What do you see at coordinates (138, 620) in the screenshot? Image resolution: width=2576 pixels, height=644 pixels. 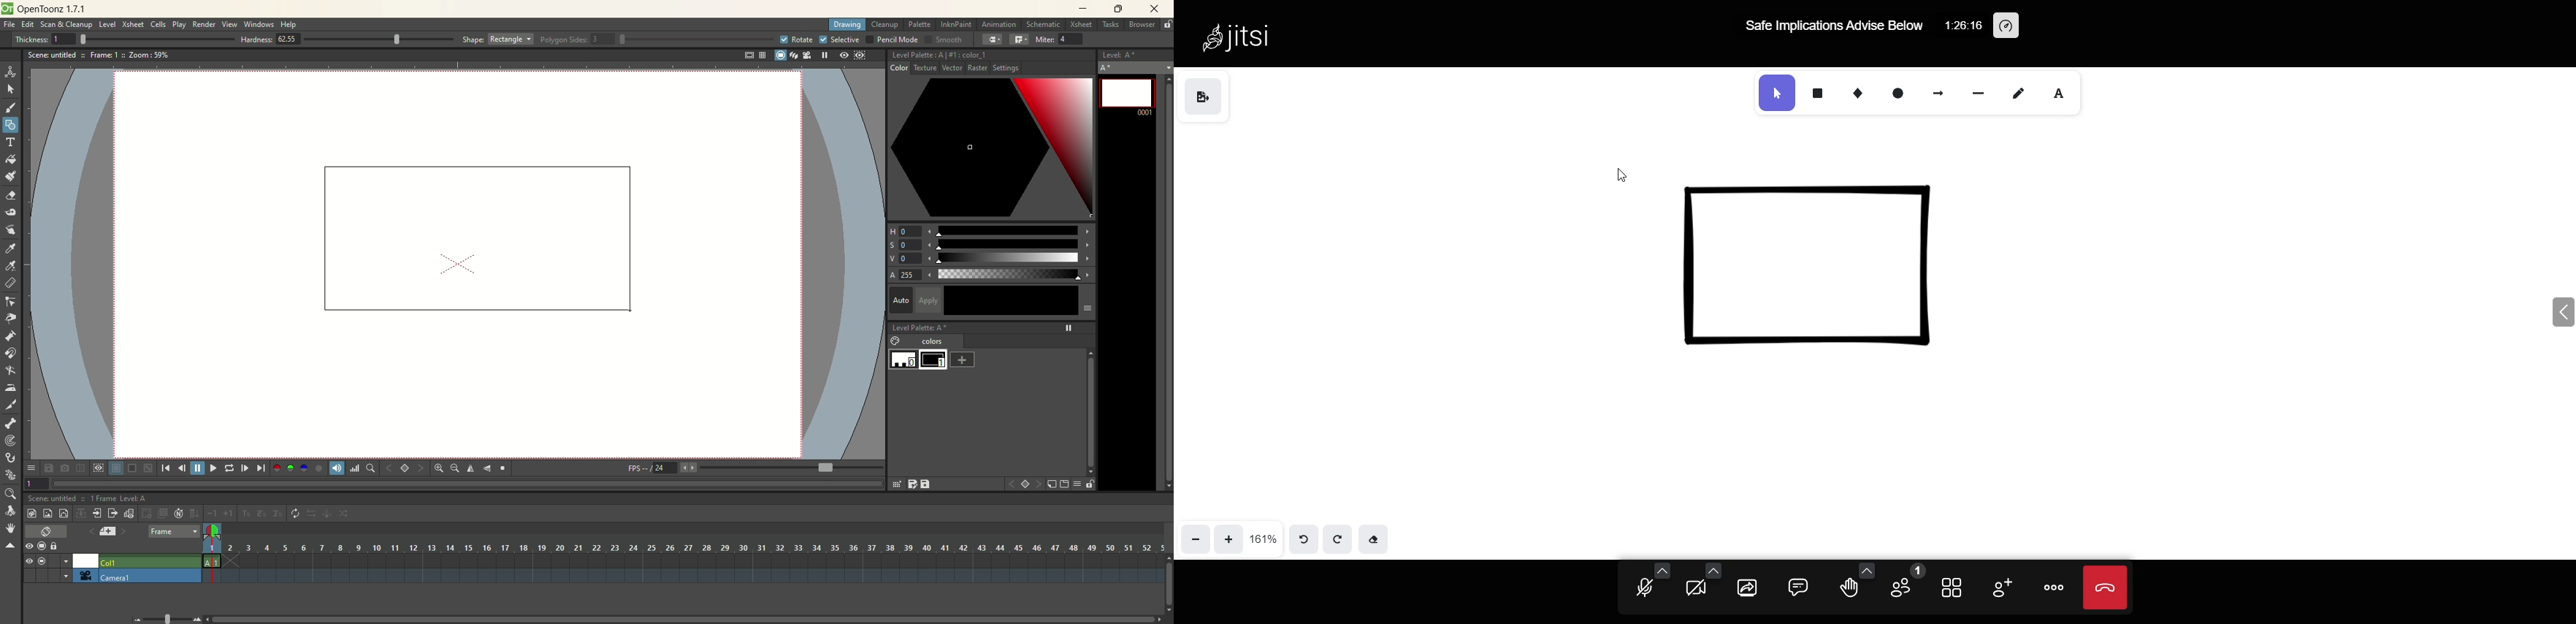 I see `zoom out` at bounding box center [138, 620].